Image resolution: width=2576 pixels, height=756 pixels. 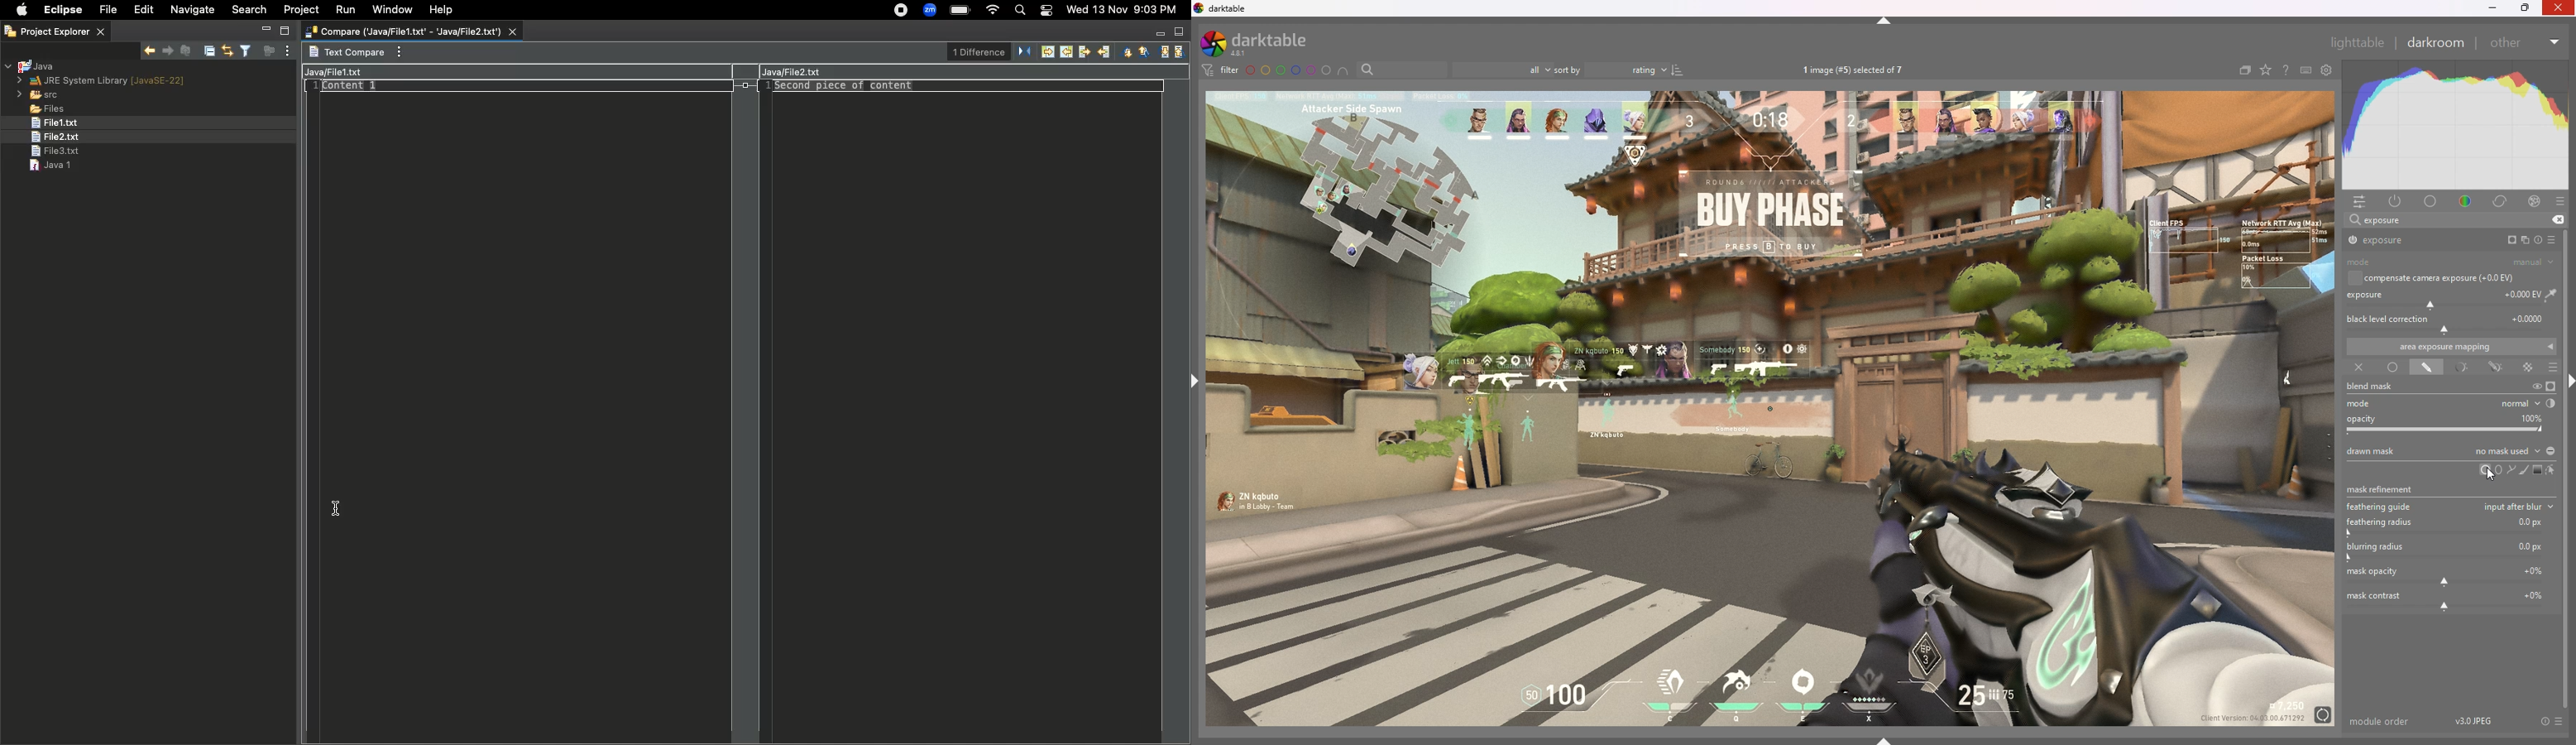 I want to click on exposure, so click(x=2383, y=219).